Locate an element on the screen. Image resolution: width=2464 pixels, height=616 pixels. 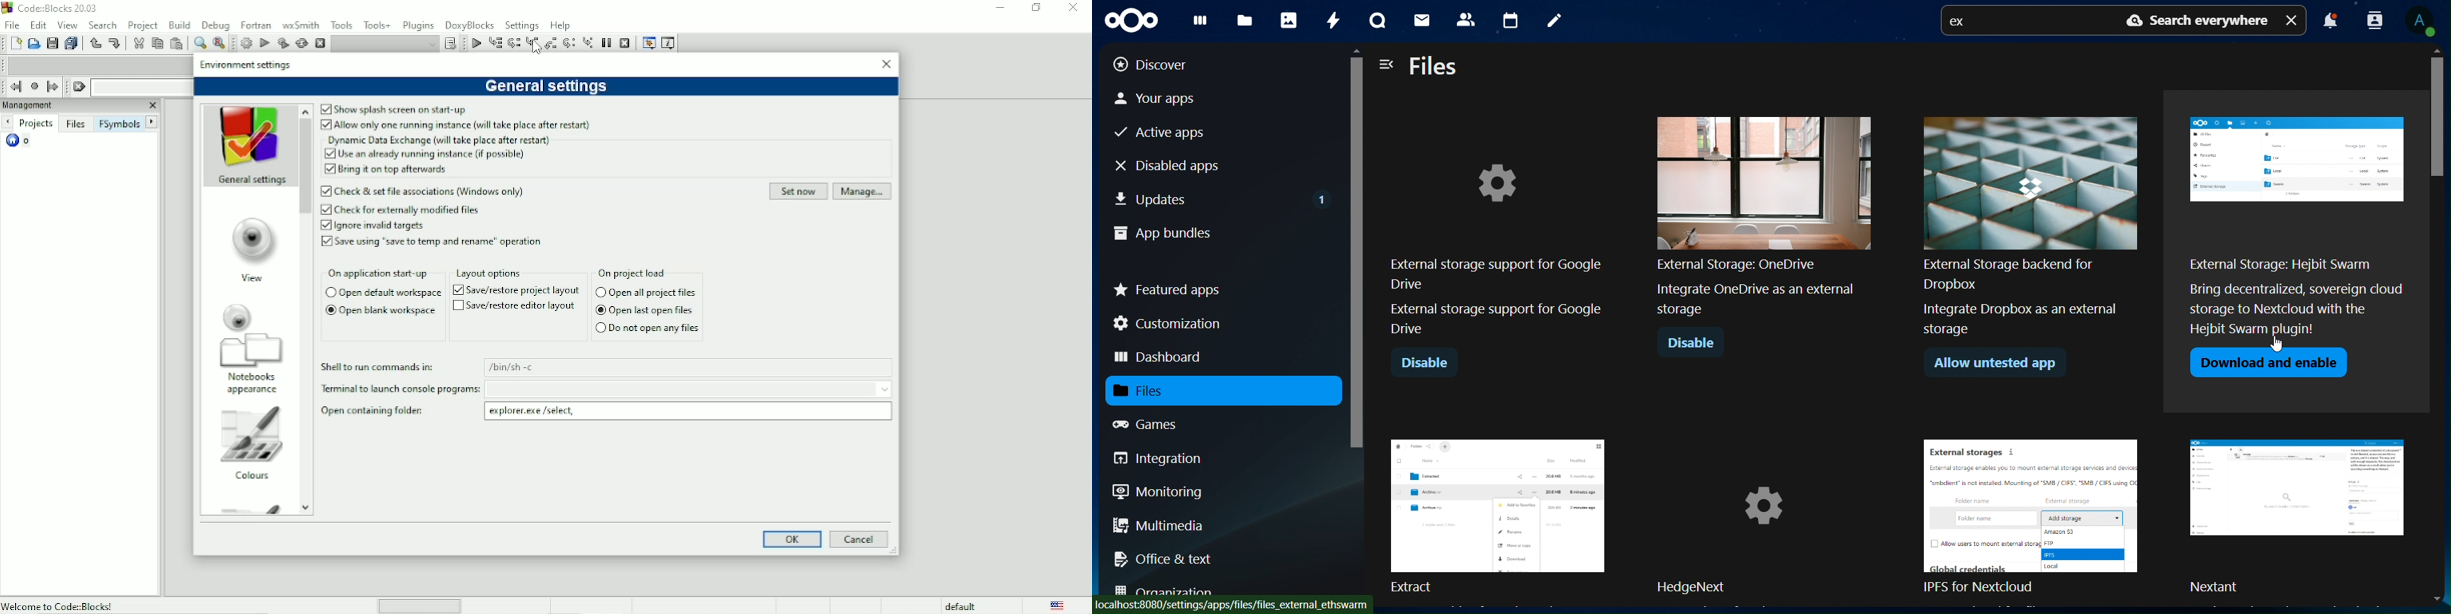
Break debugger is located at coordinates (606, 44).